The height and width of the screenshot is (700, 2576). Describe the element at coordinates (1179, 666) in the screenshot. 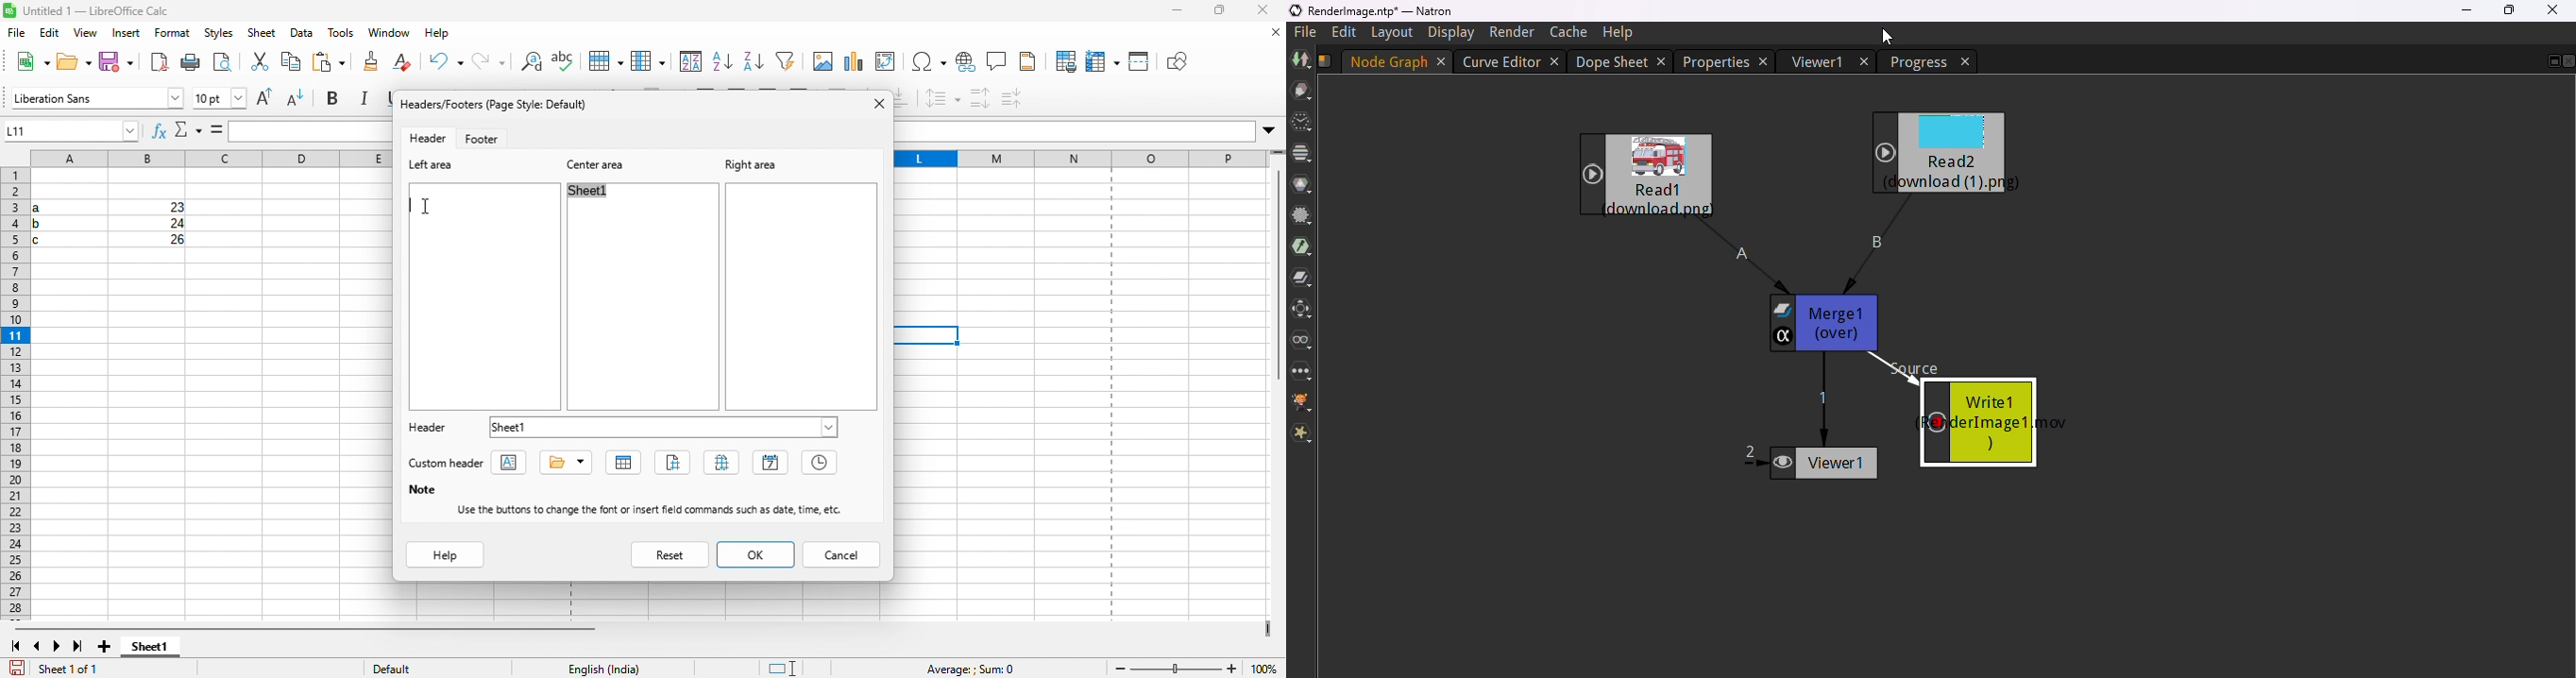

I see `zoom` at that location.